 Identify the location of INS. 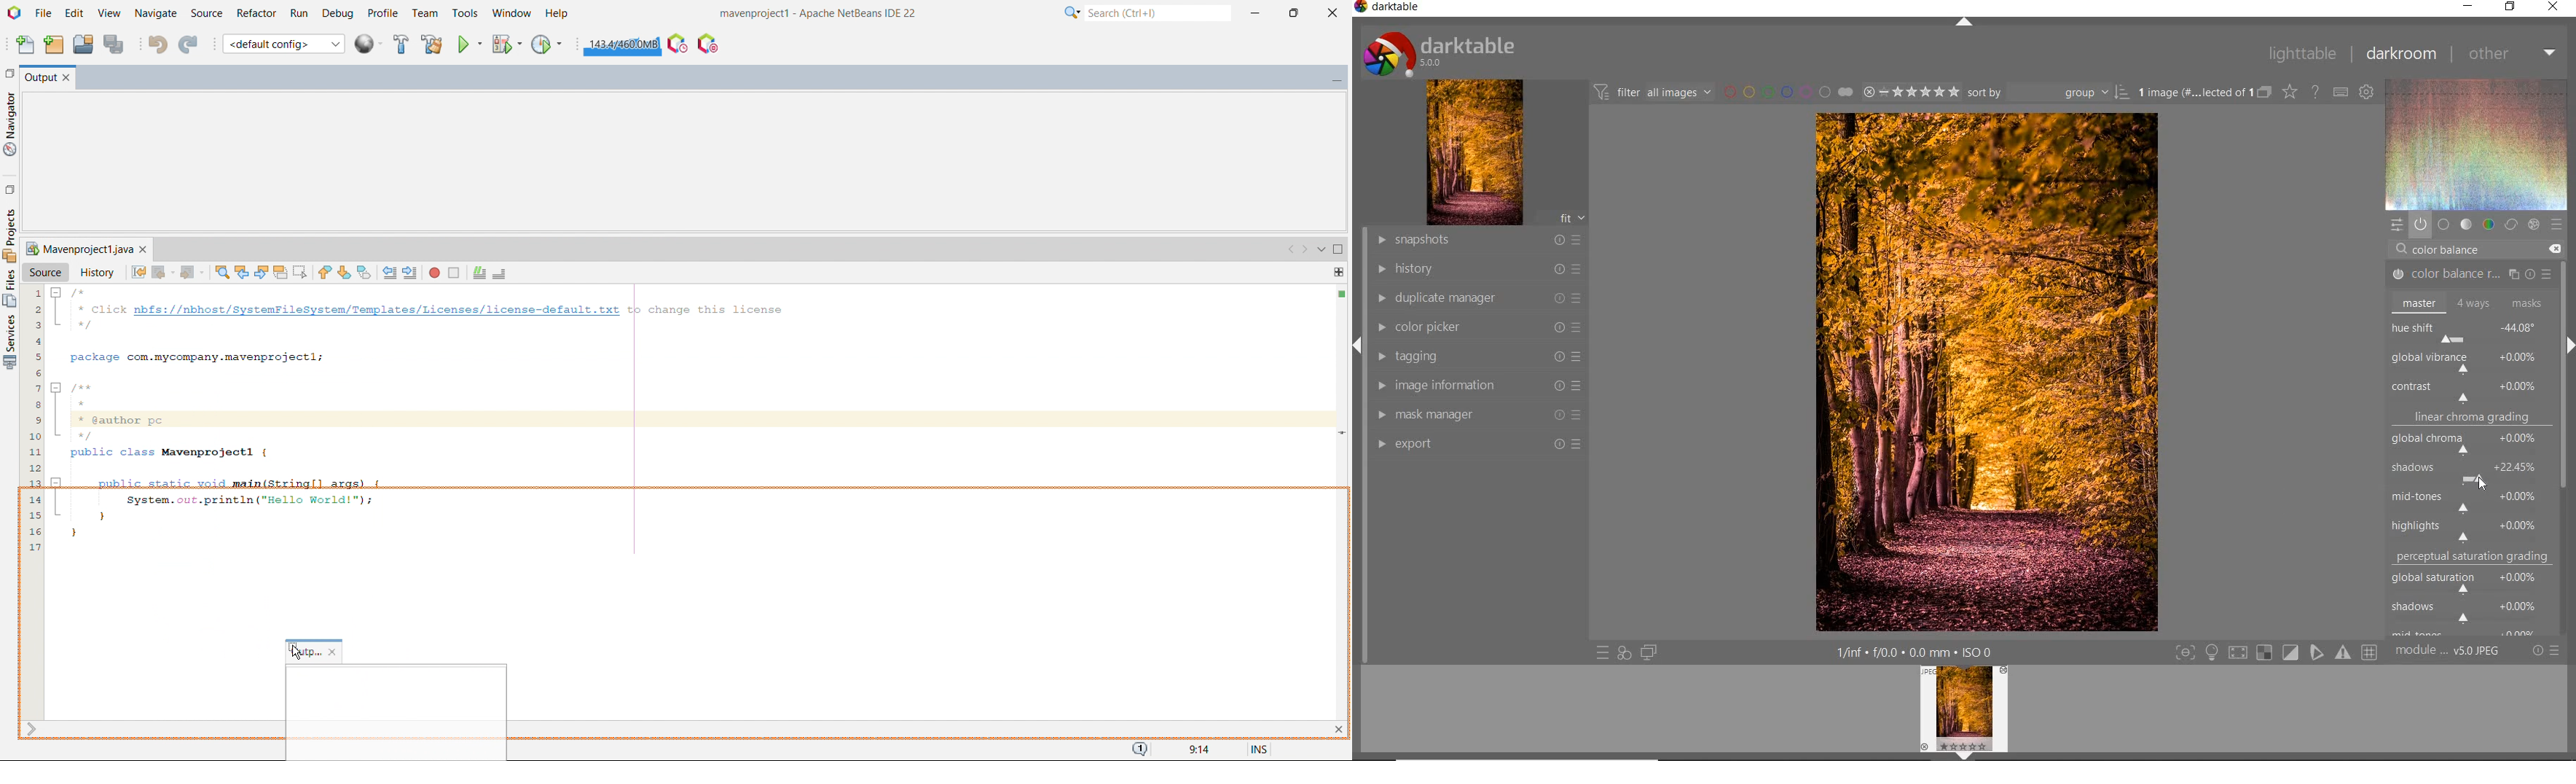
(1251, 747).